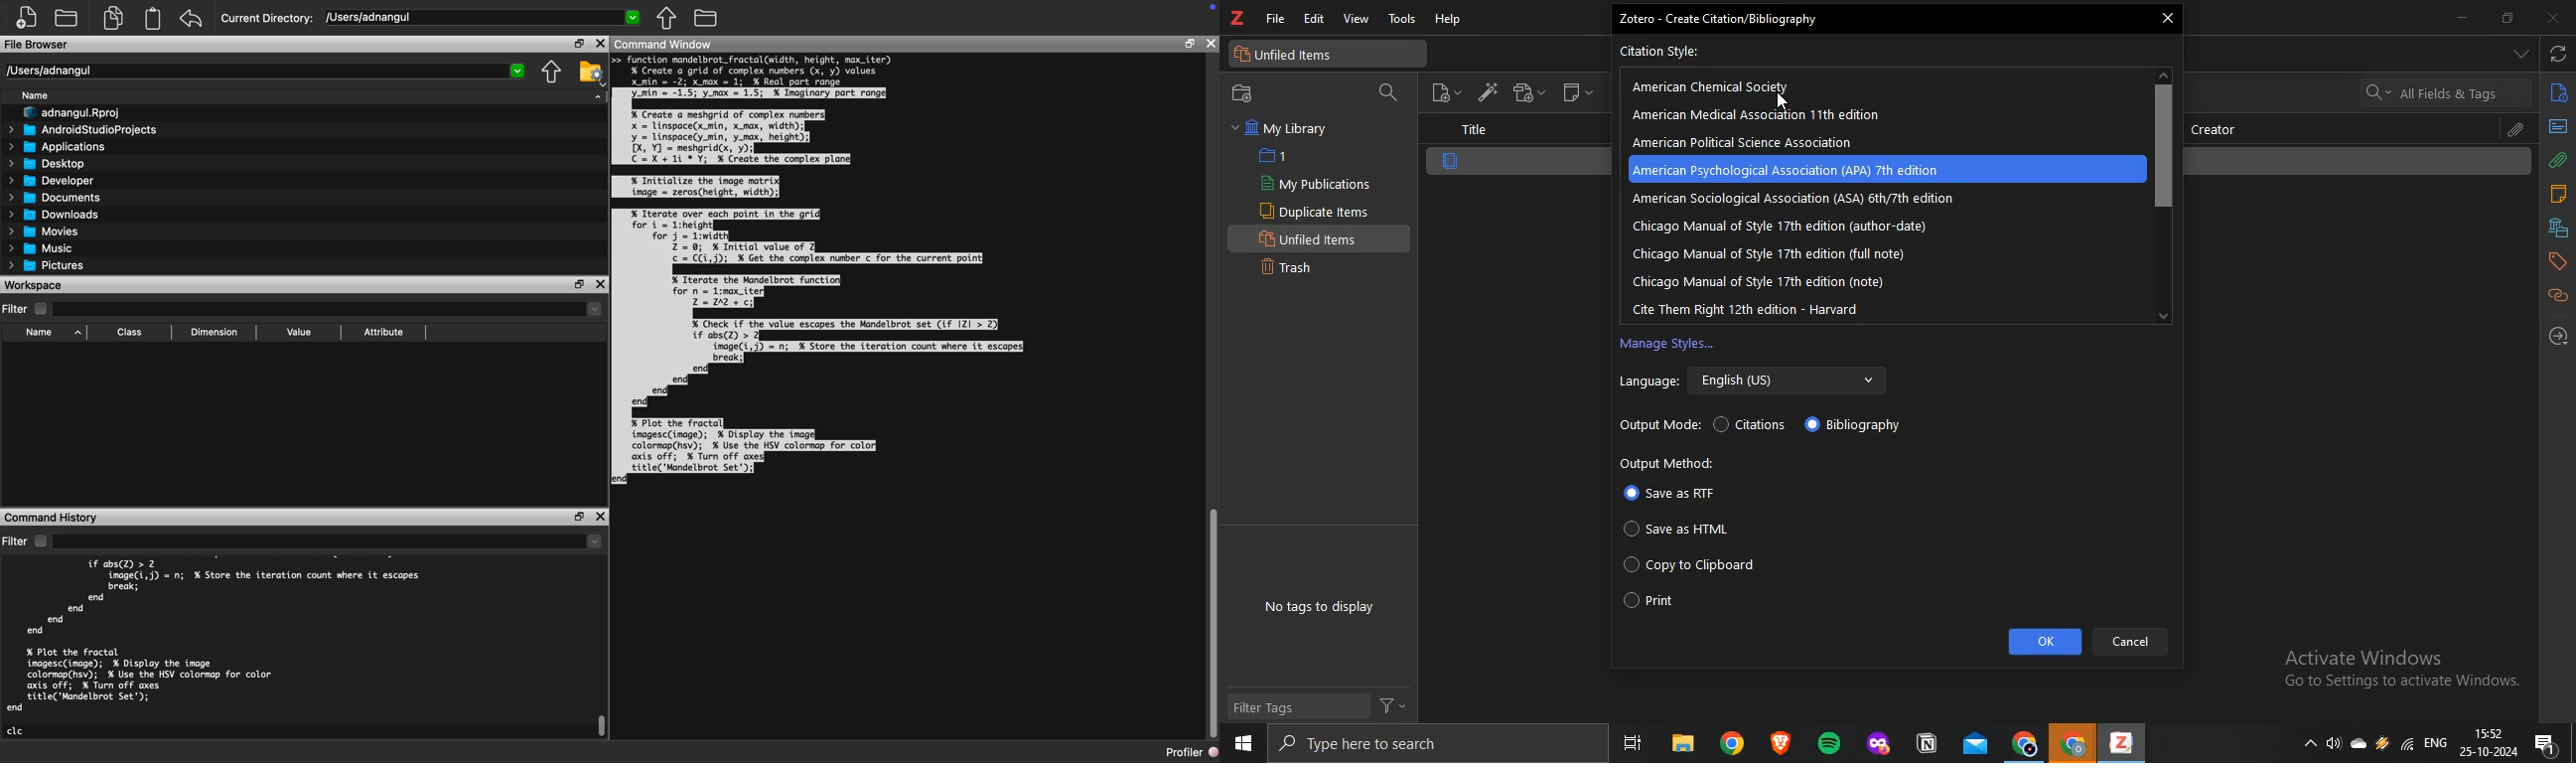 This screenshot has height=784, width=2576. Describe the element at coordinates (1428, 743) in the screenshot. I see `search` at that location.